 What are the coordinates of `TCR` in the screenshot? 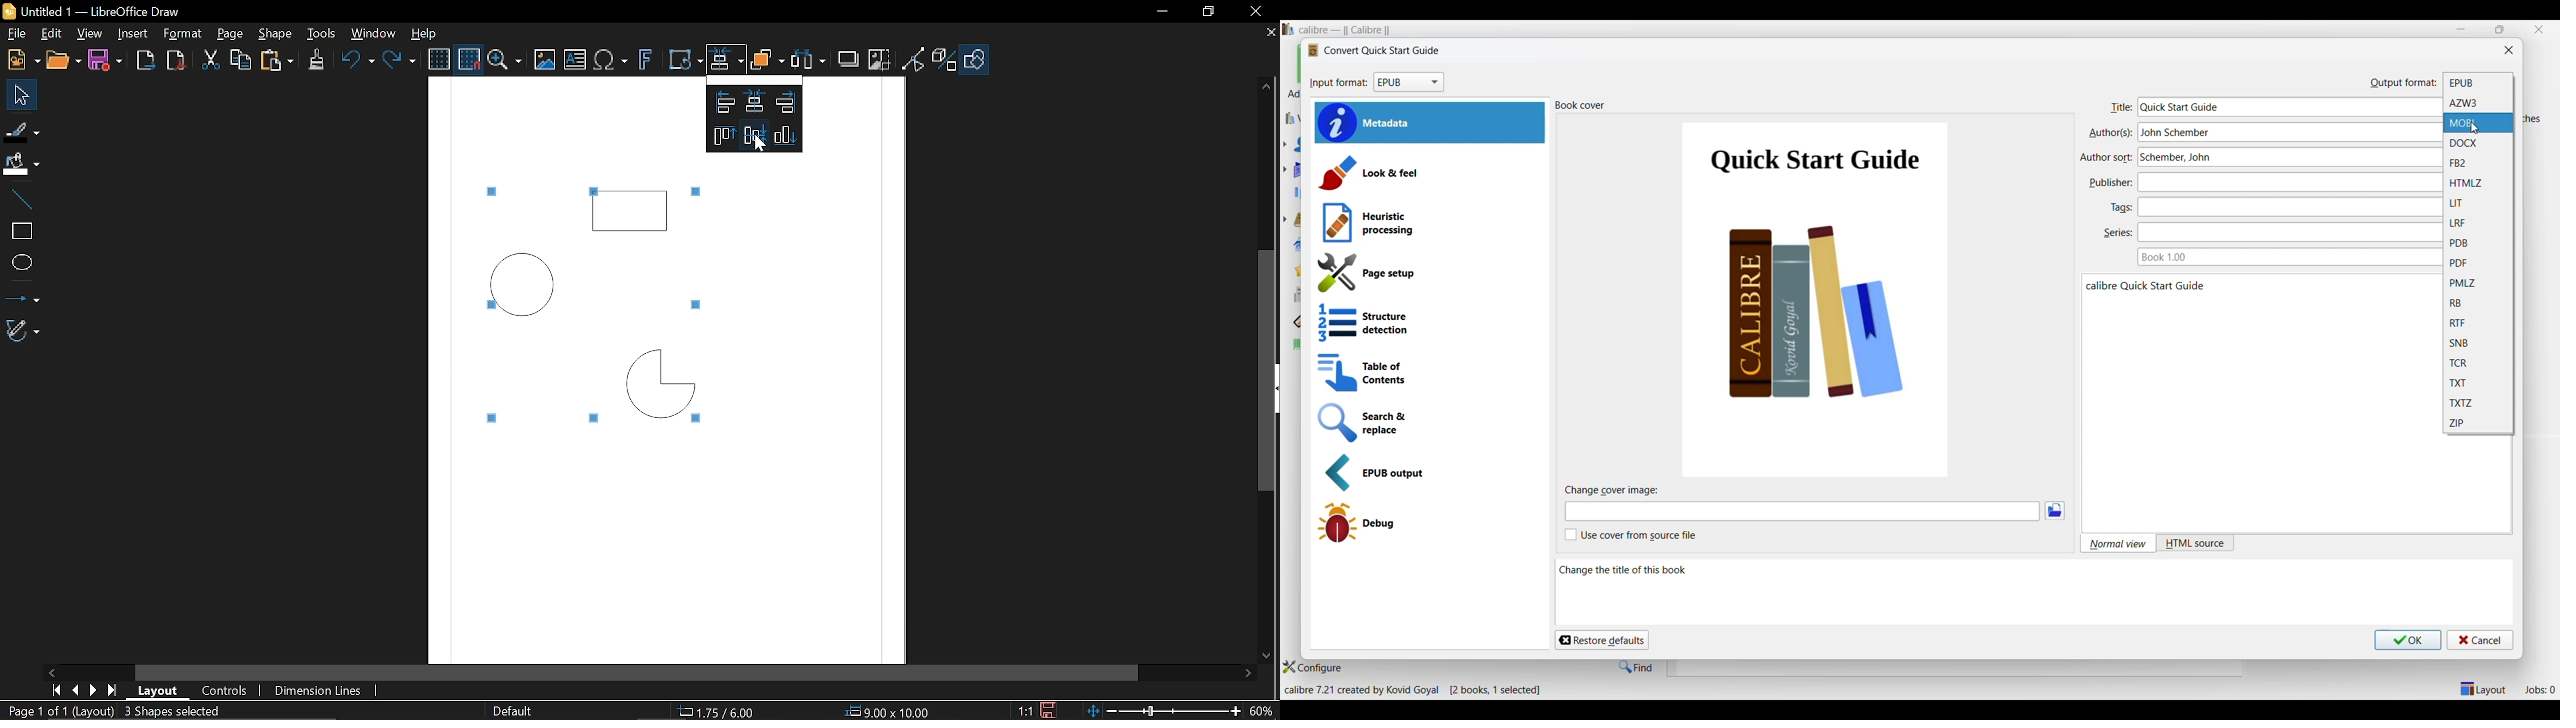 It's located at (2478, 364).